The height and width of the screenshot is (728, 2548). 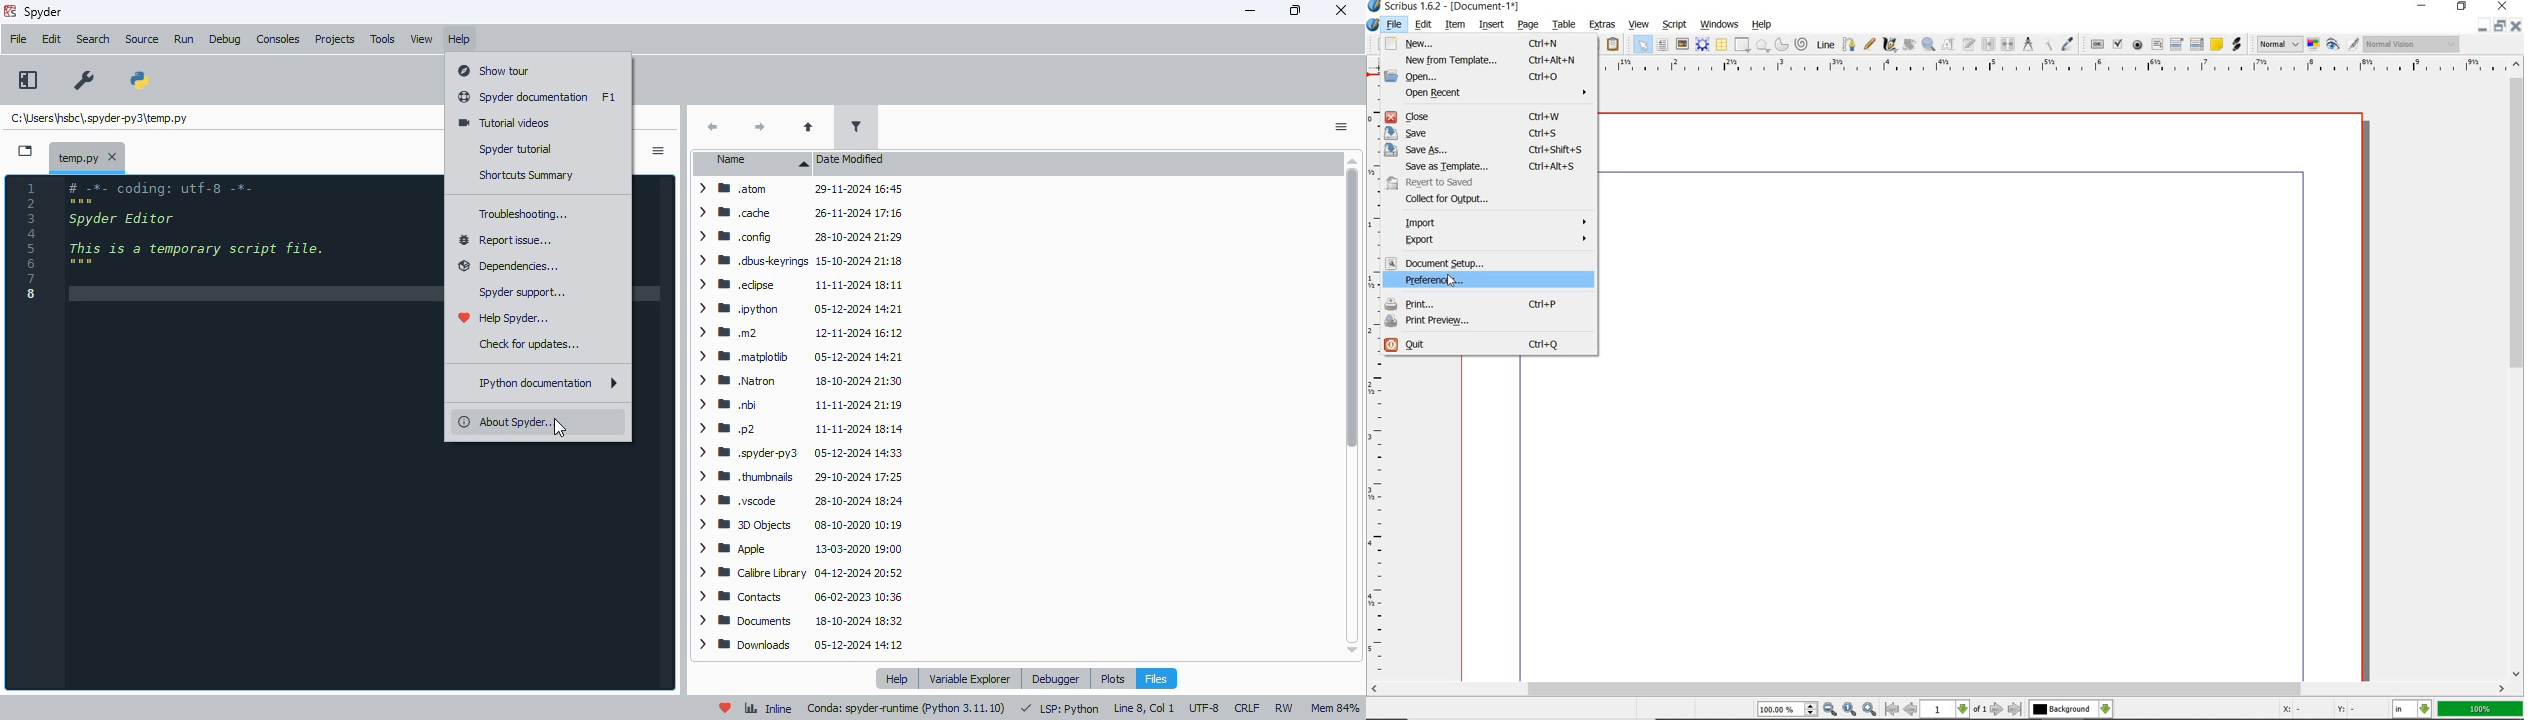 What do you see at coordinates (1376, 379) in the screenshot?
I see `ruler` at bounding box center [1376, 379].